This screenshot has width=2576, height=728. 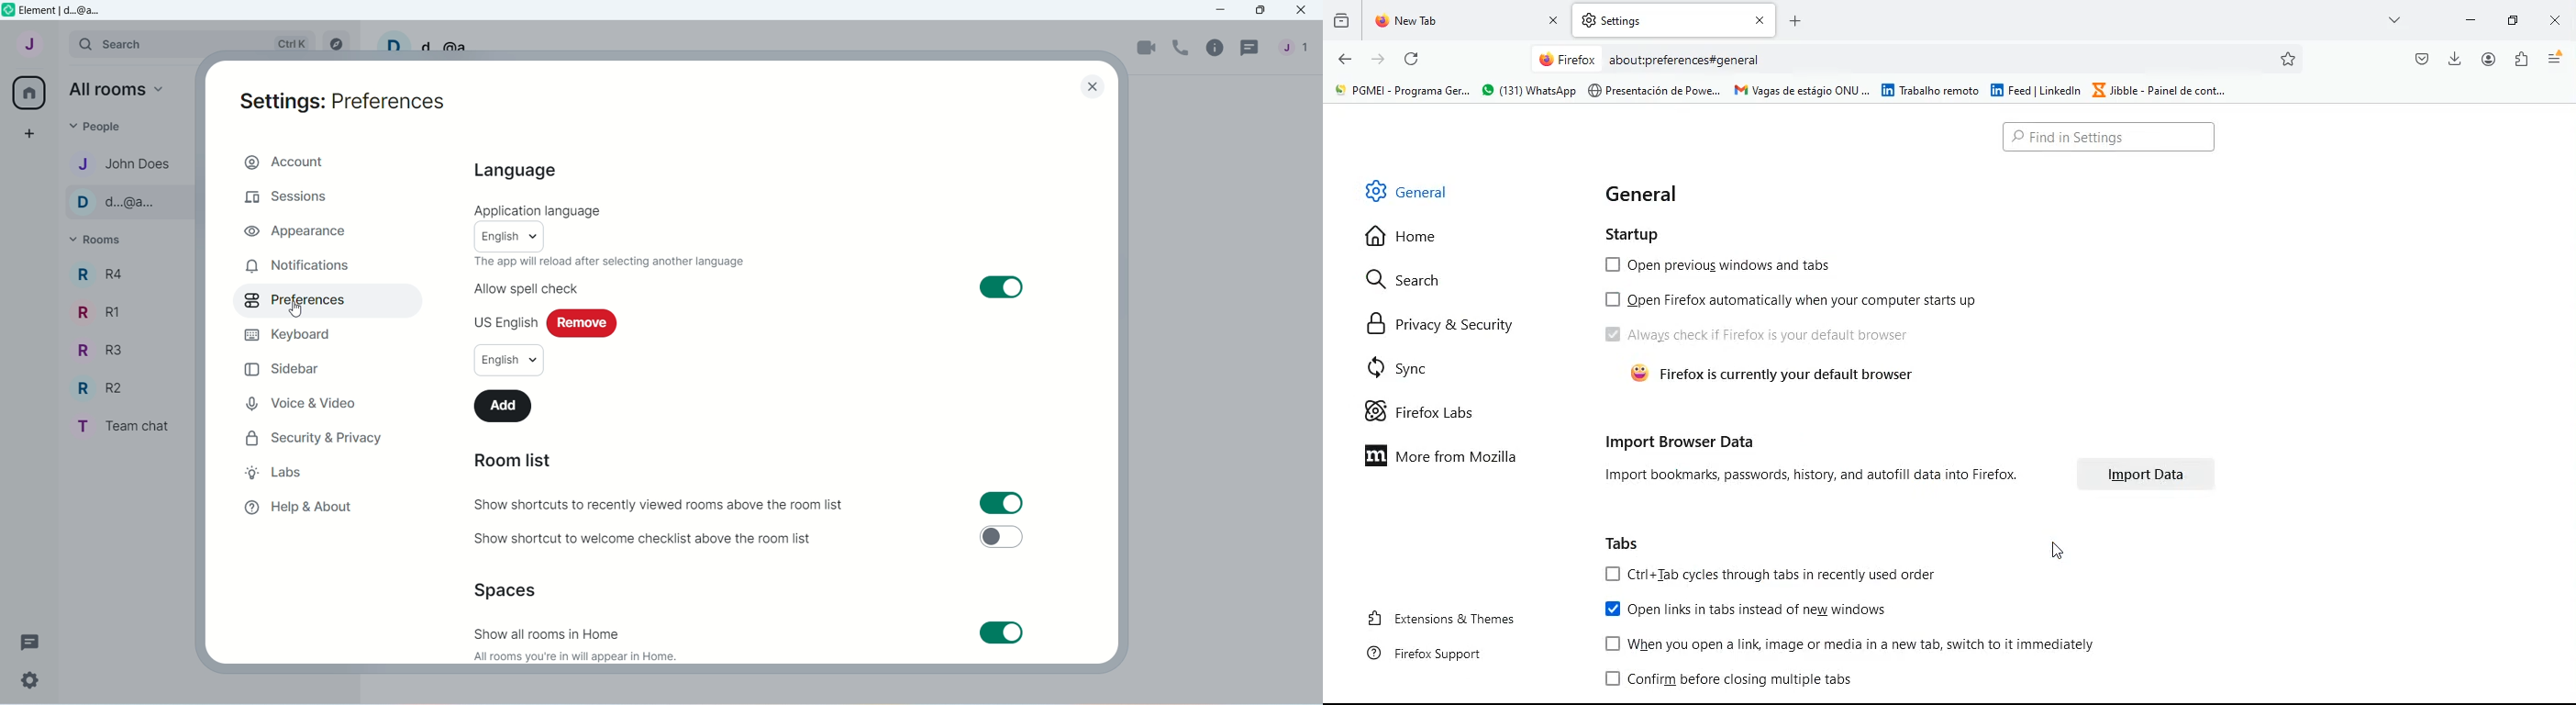 I want to click on Username- d..@a, so click(x=431, y=41).